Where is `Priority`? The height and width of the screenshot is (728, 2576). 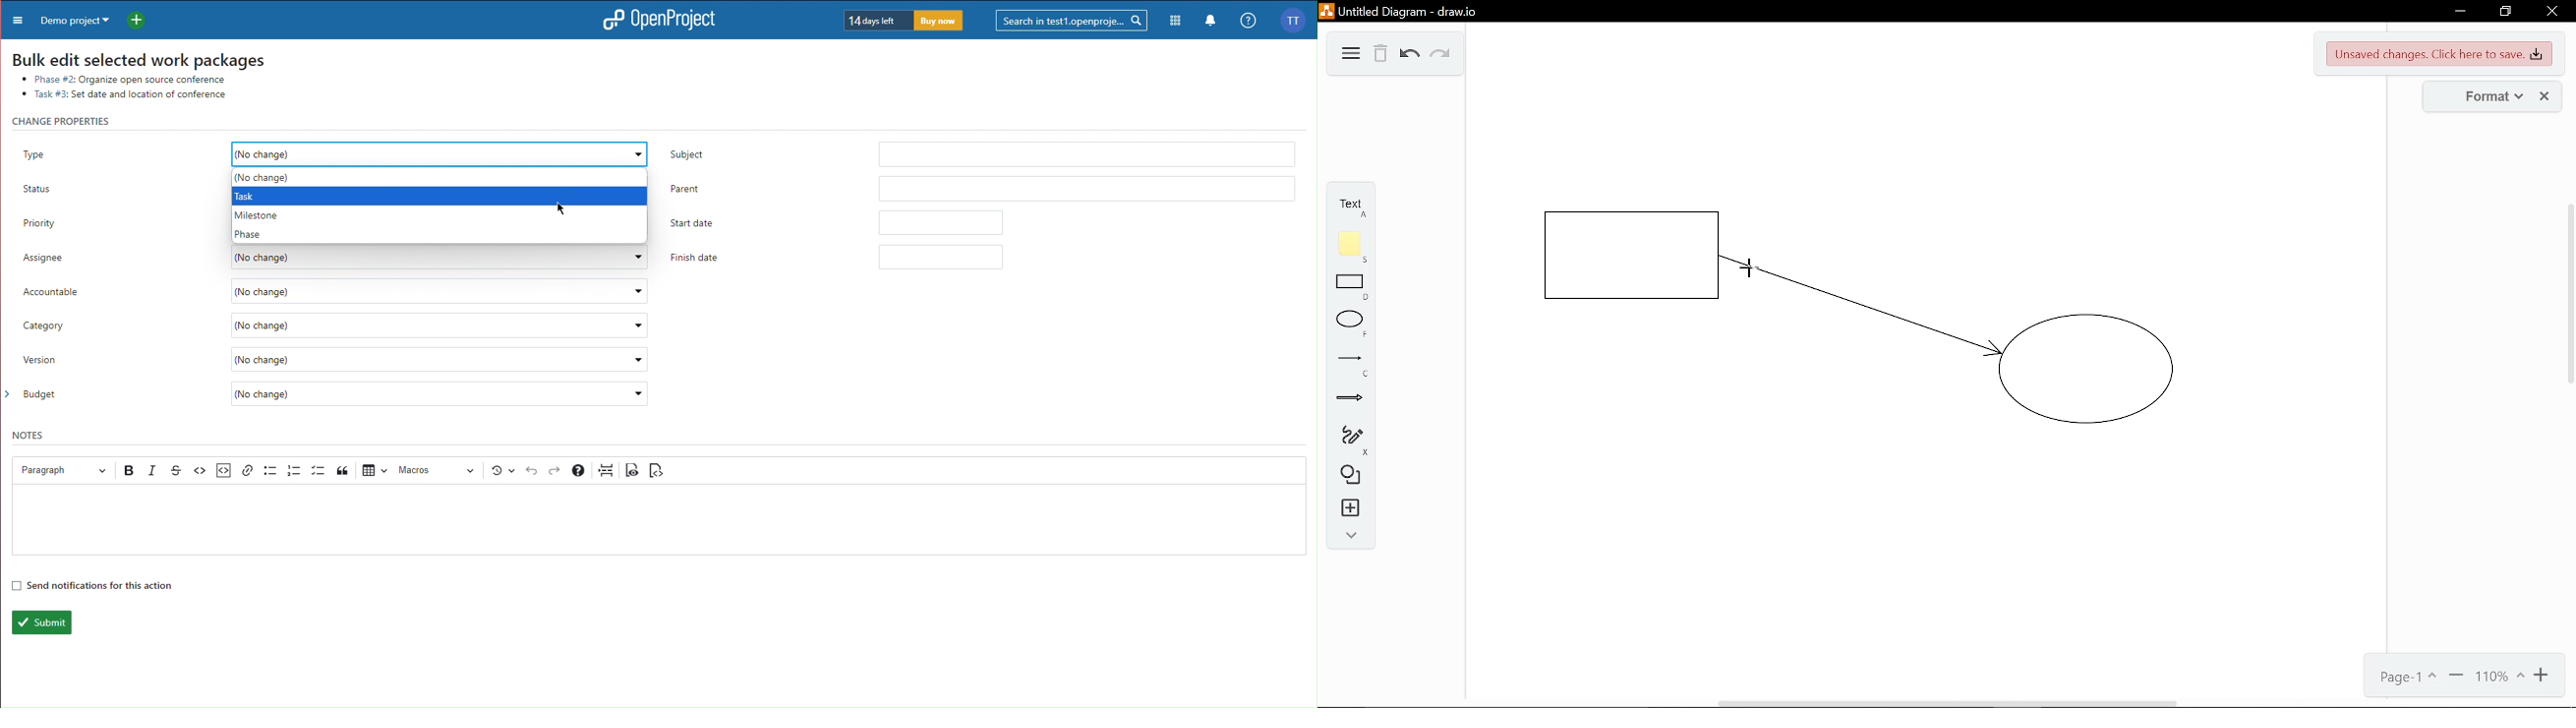
Priority is located at coordinates (114, 224).